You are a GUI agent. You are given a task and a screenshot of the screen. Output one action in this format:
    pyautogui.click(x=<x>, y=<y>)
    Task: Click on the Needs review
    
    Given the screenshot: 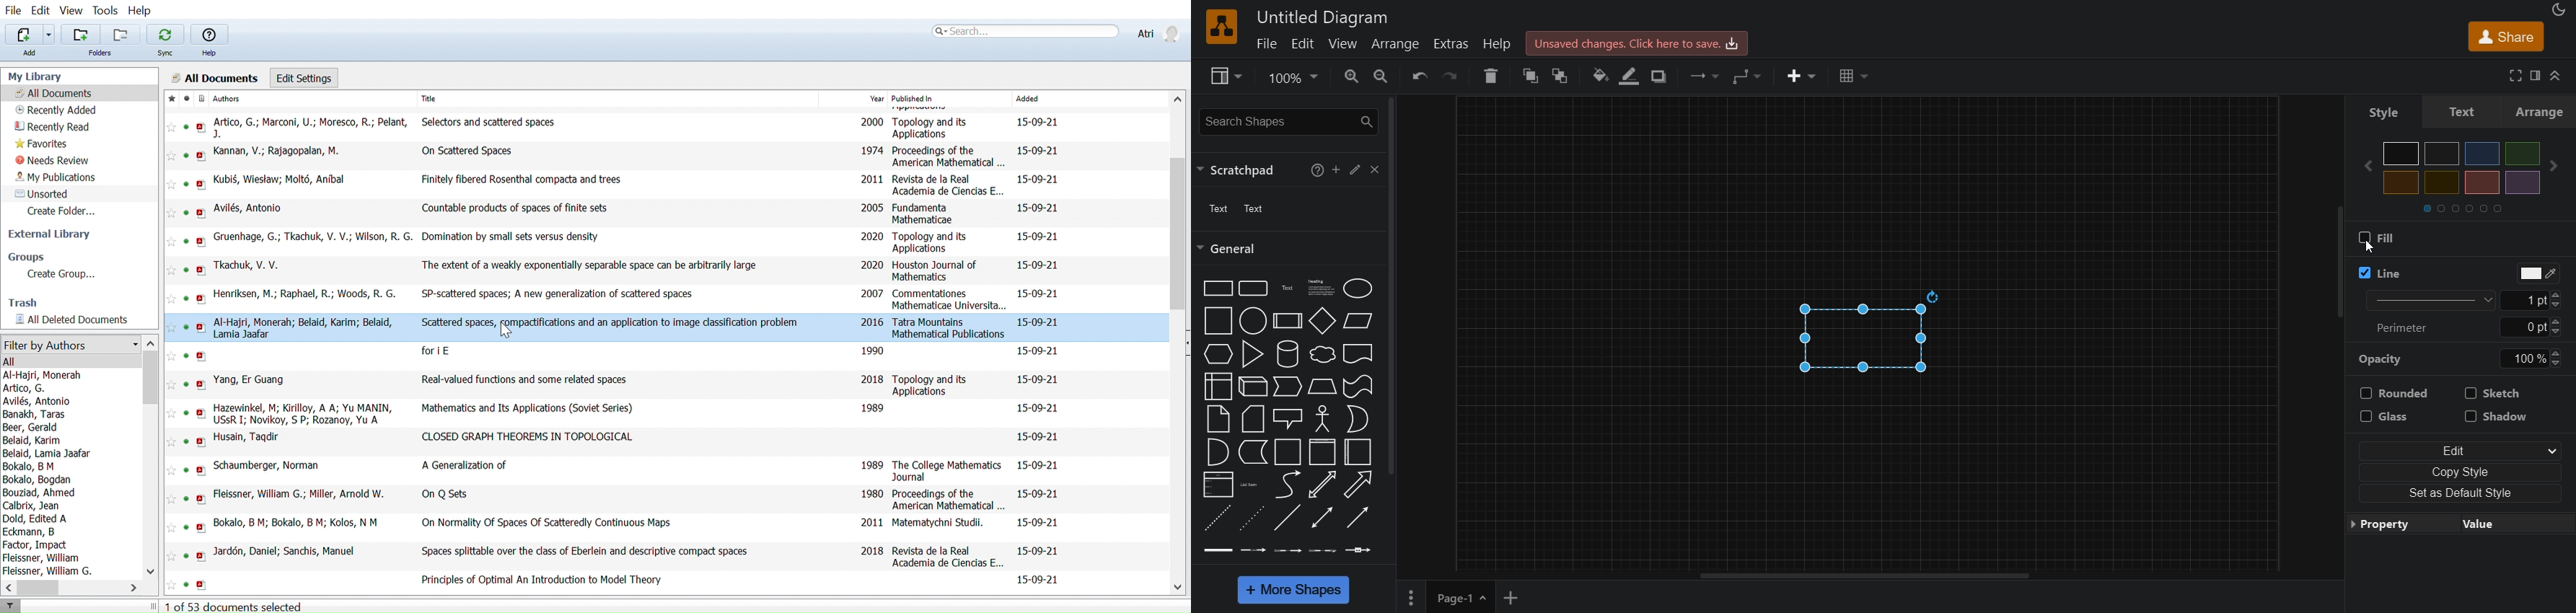 What is the action you would take?
    pyautogui.click(x=57, y=159)
    